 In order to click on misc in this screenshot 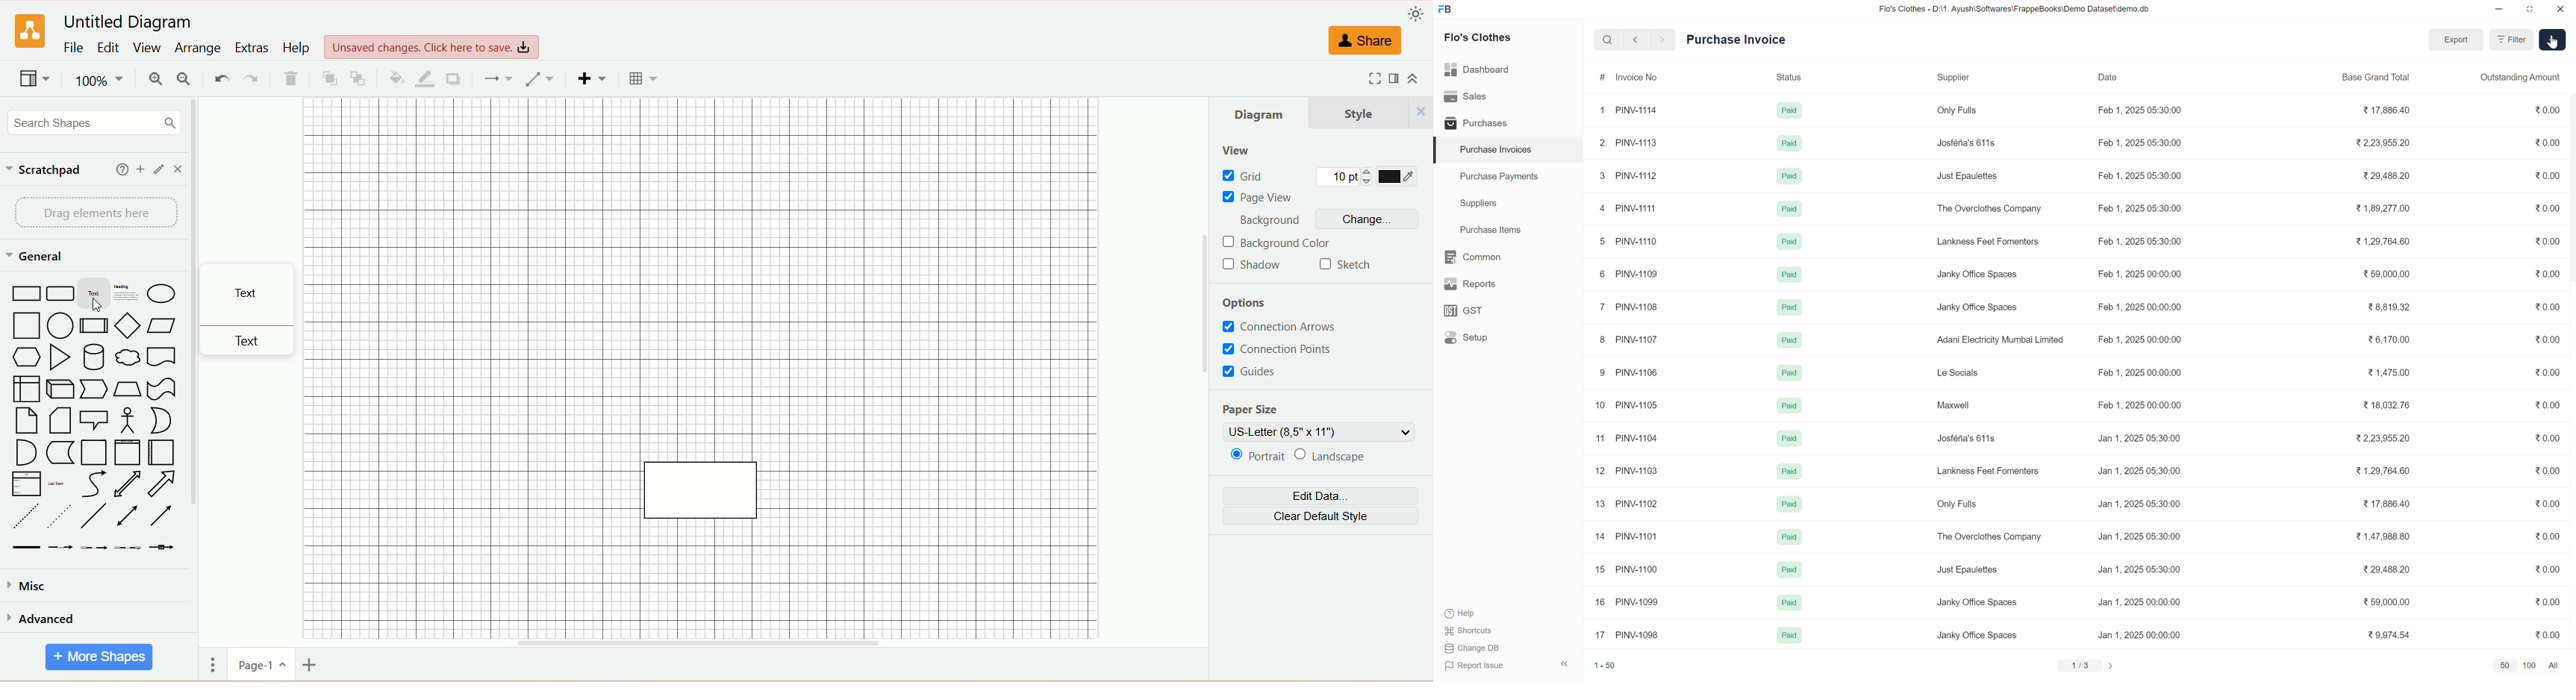, I will do `click(30, 589)`.